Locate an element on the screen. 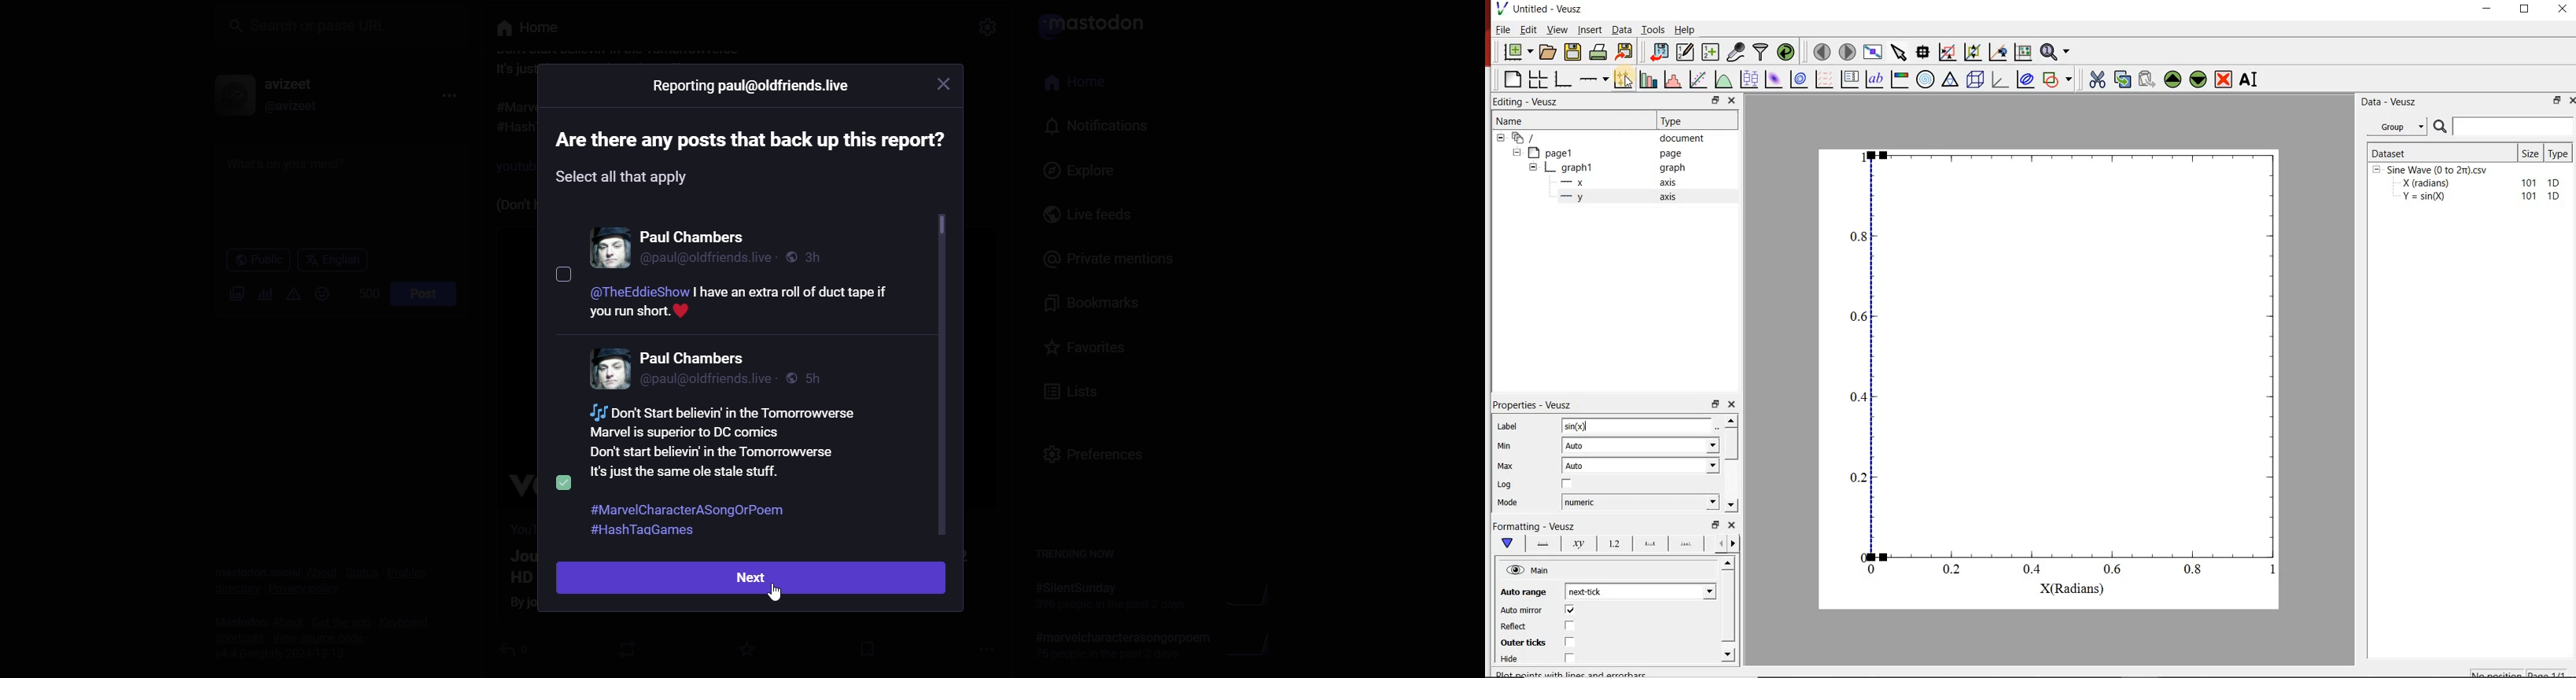 This screenshot has width=2576, height=700. it violates server rule is located at coordinates (1097, 20).